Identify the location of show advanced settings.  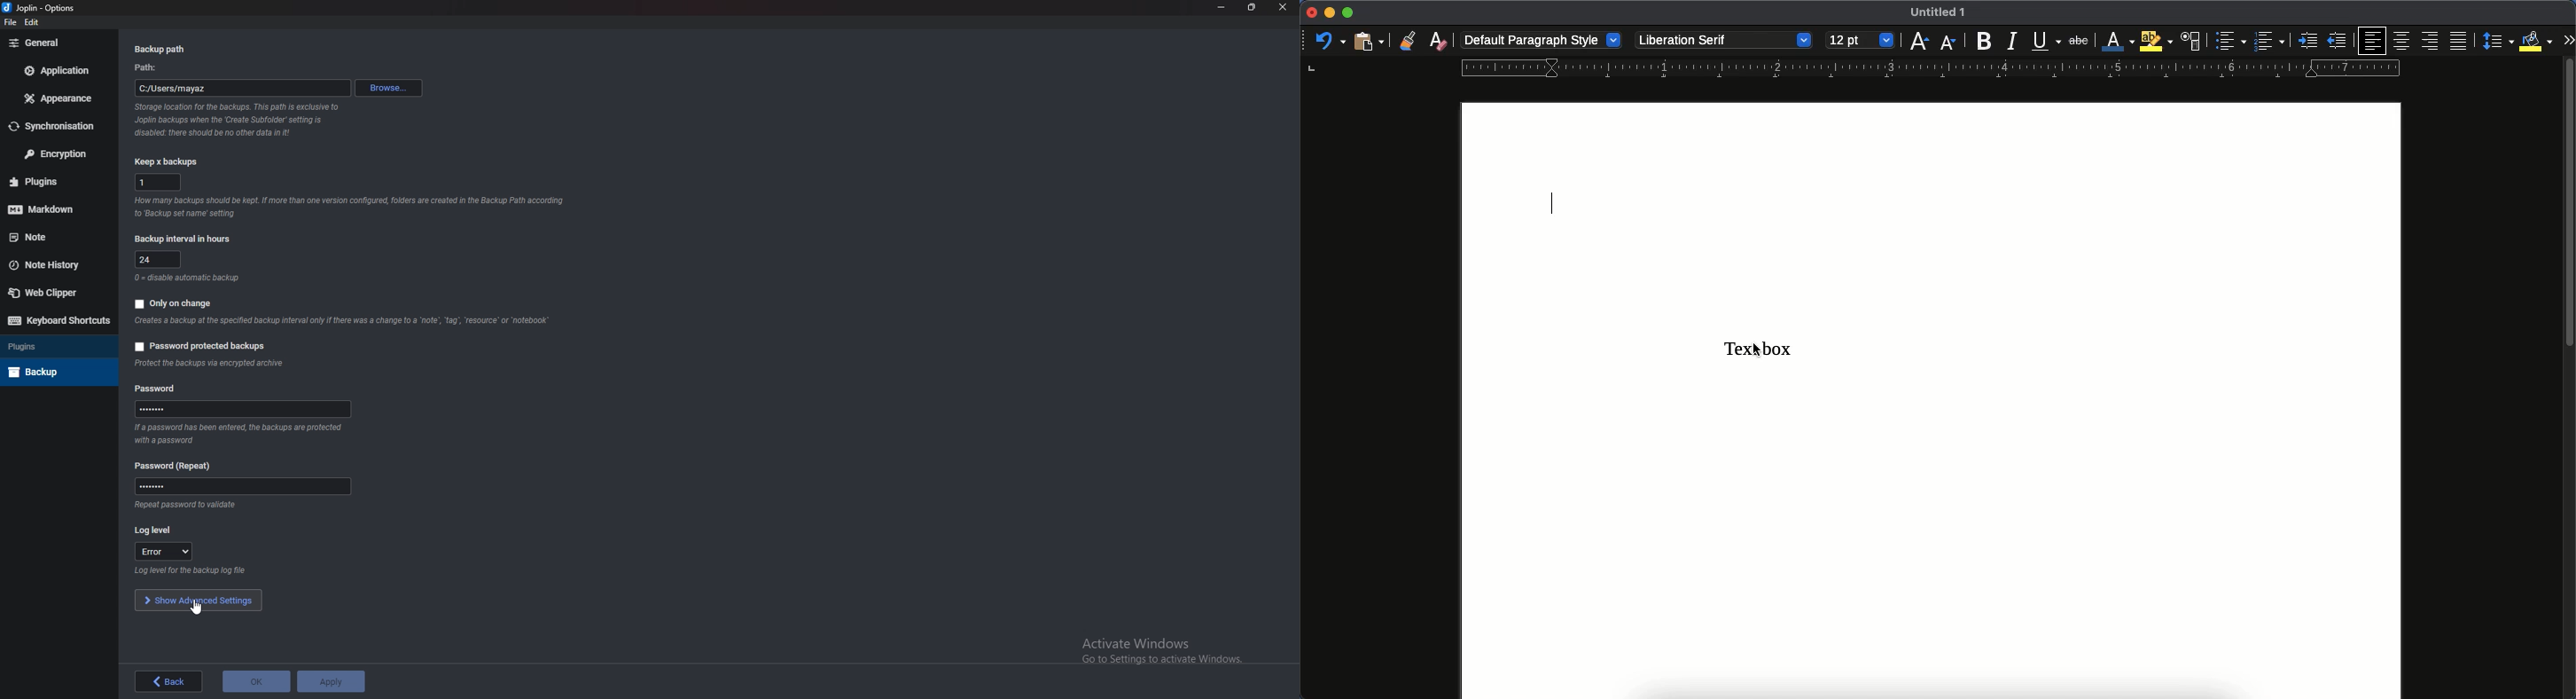
(198, 599).